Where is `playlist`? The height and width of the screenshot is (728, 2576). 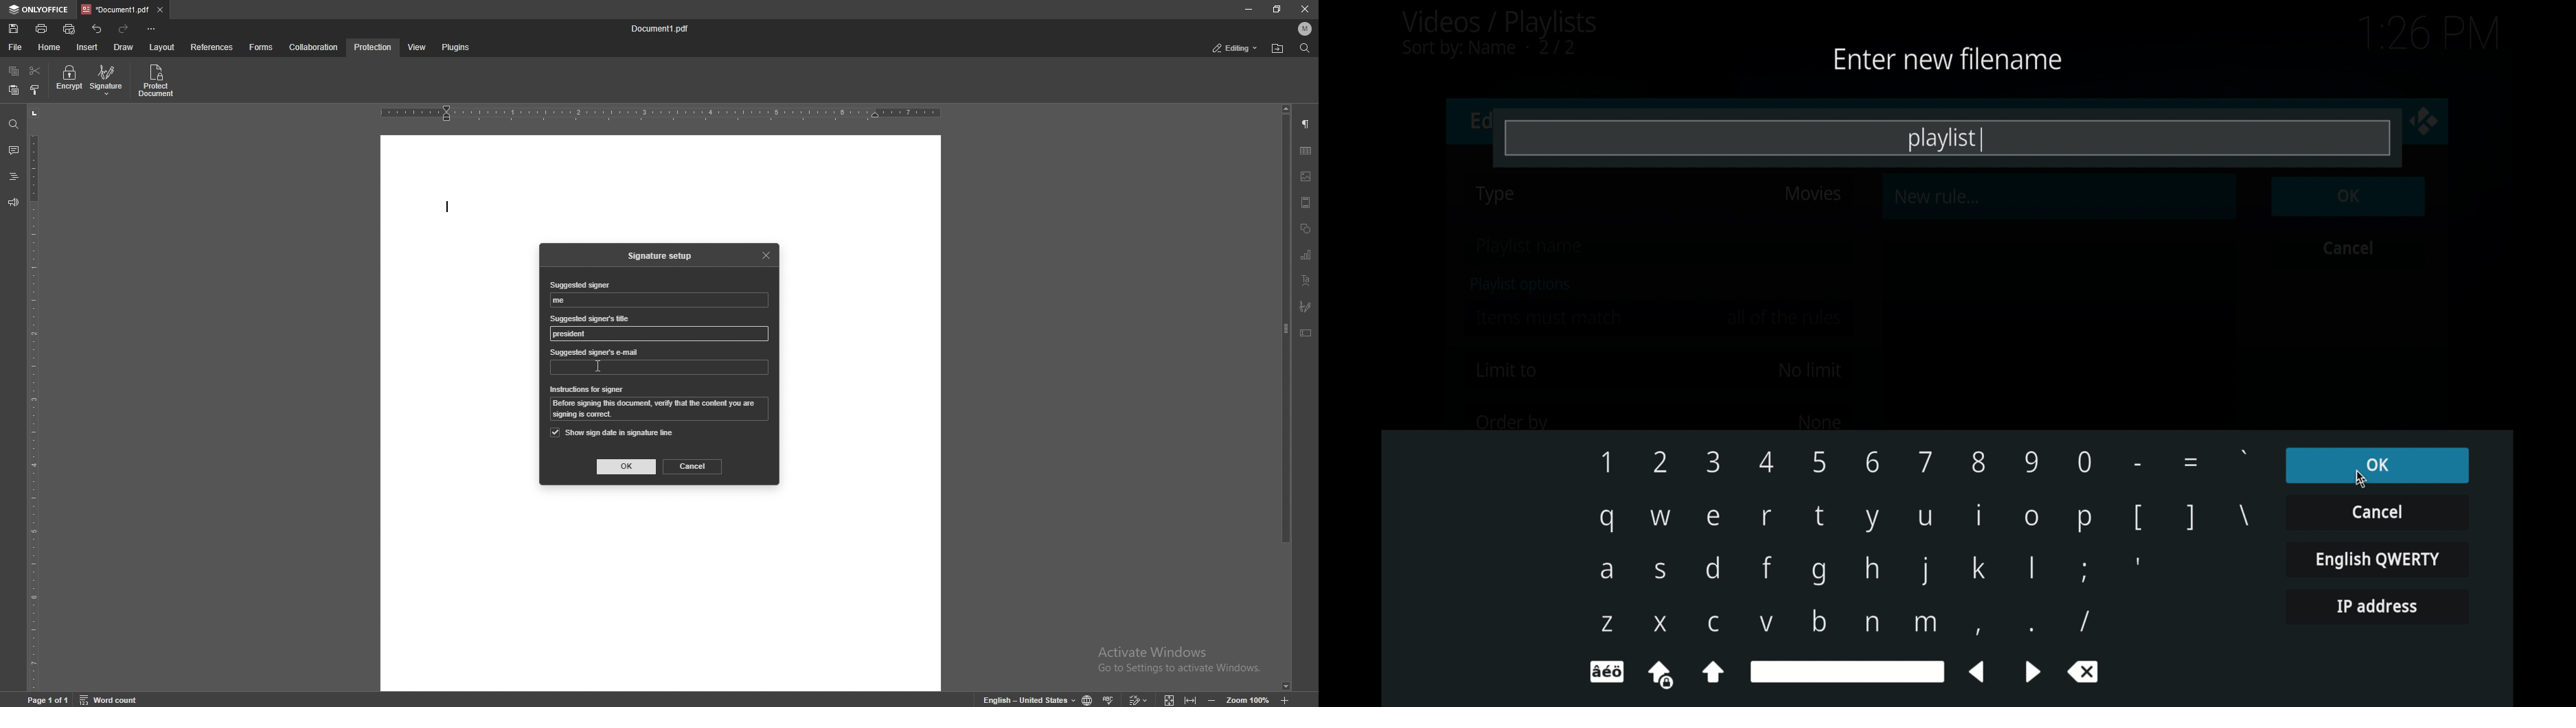
playlist is located at coordinates (1947, 140).